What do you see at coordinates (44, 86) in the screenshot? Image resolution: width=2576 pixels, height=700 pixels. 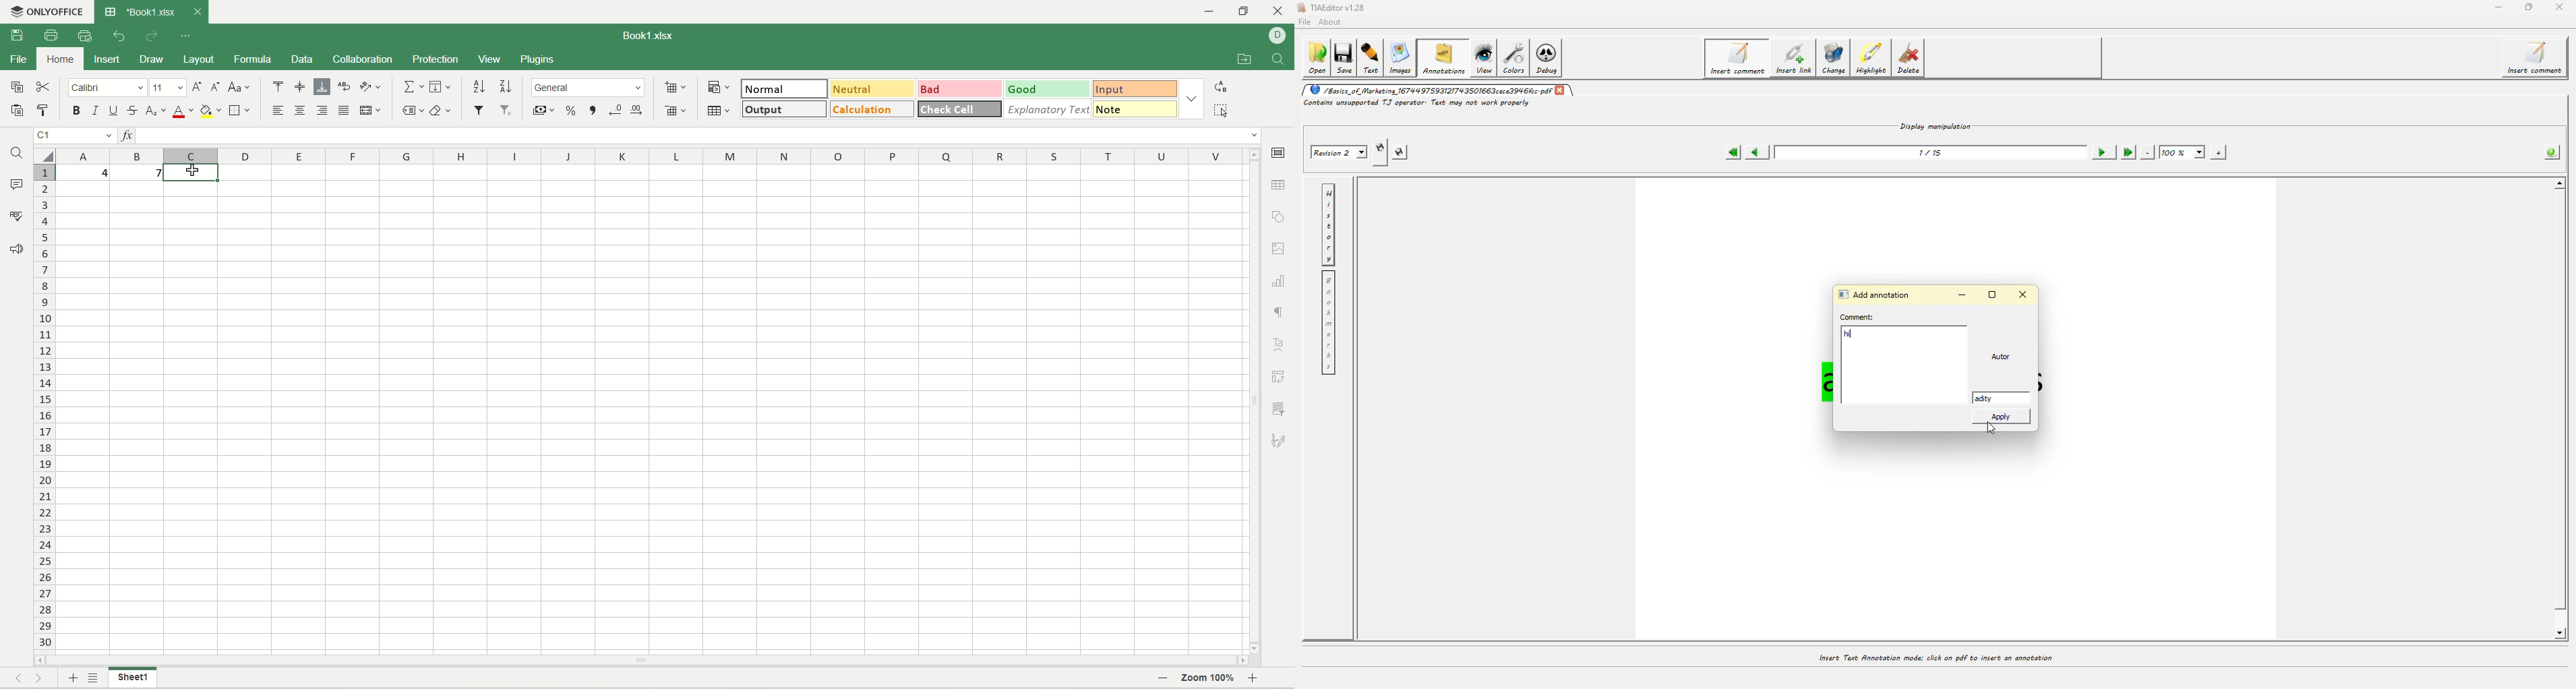 I see `cut` at bounding box center [44, 86].